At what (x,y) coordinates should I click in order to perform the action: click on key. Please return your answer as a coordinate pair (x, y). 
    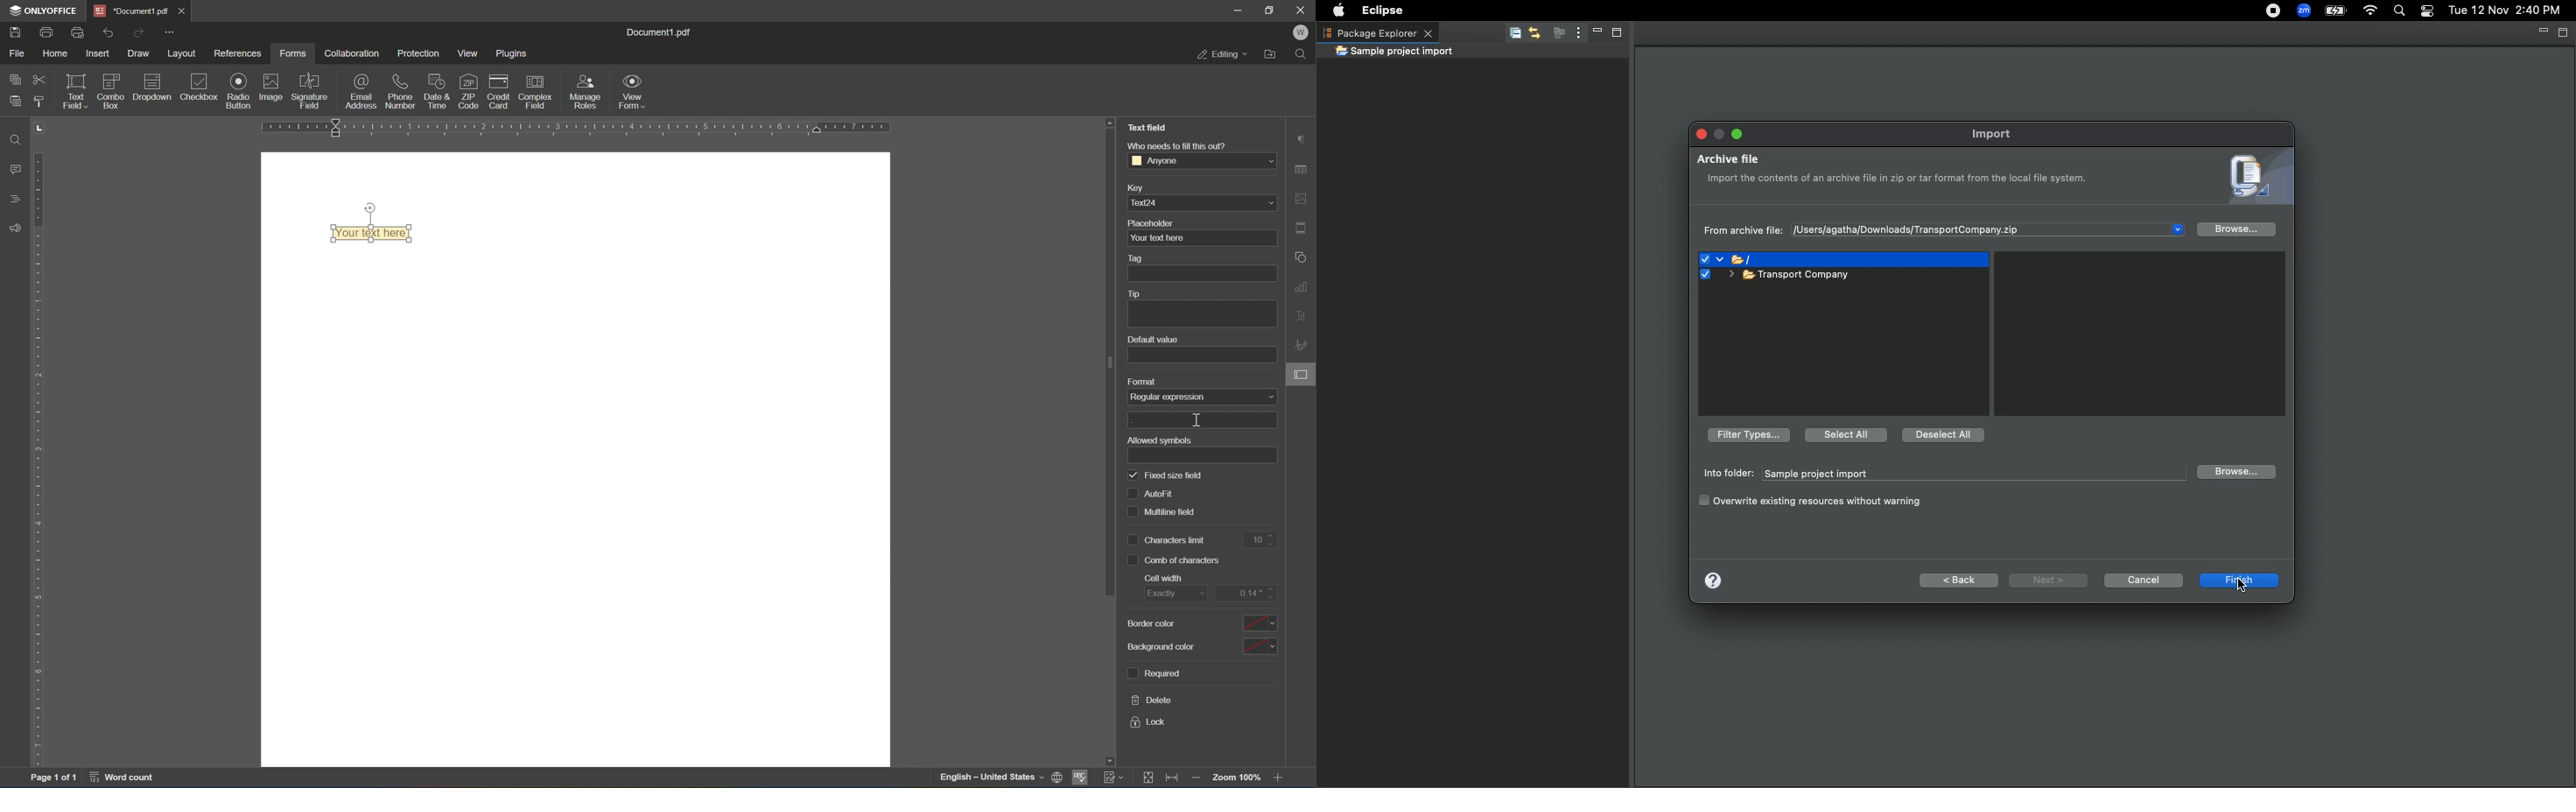
    Looking at the image, I should click on (1135, 189).